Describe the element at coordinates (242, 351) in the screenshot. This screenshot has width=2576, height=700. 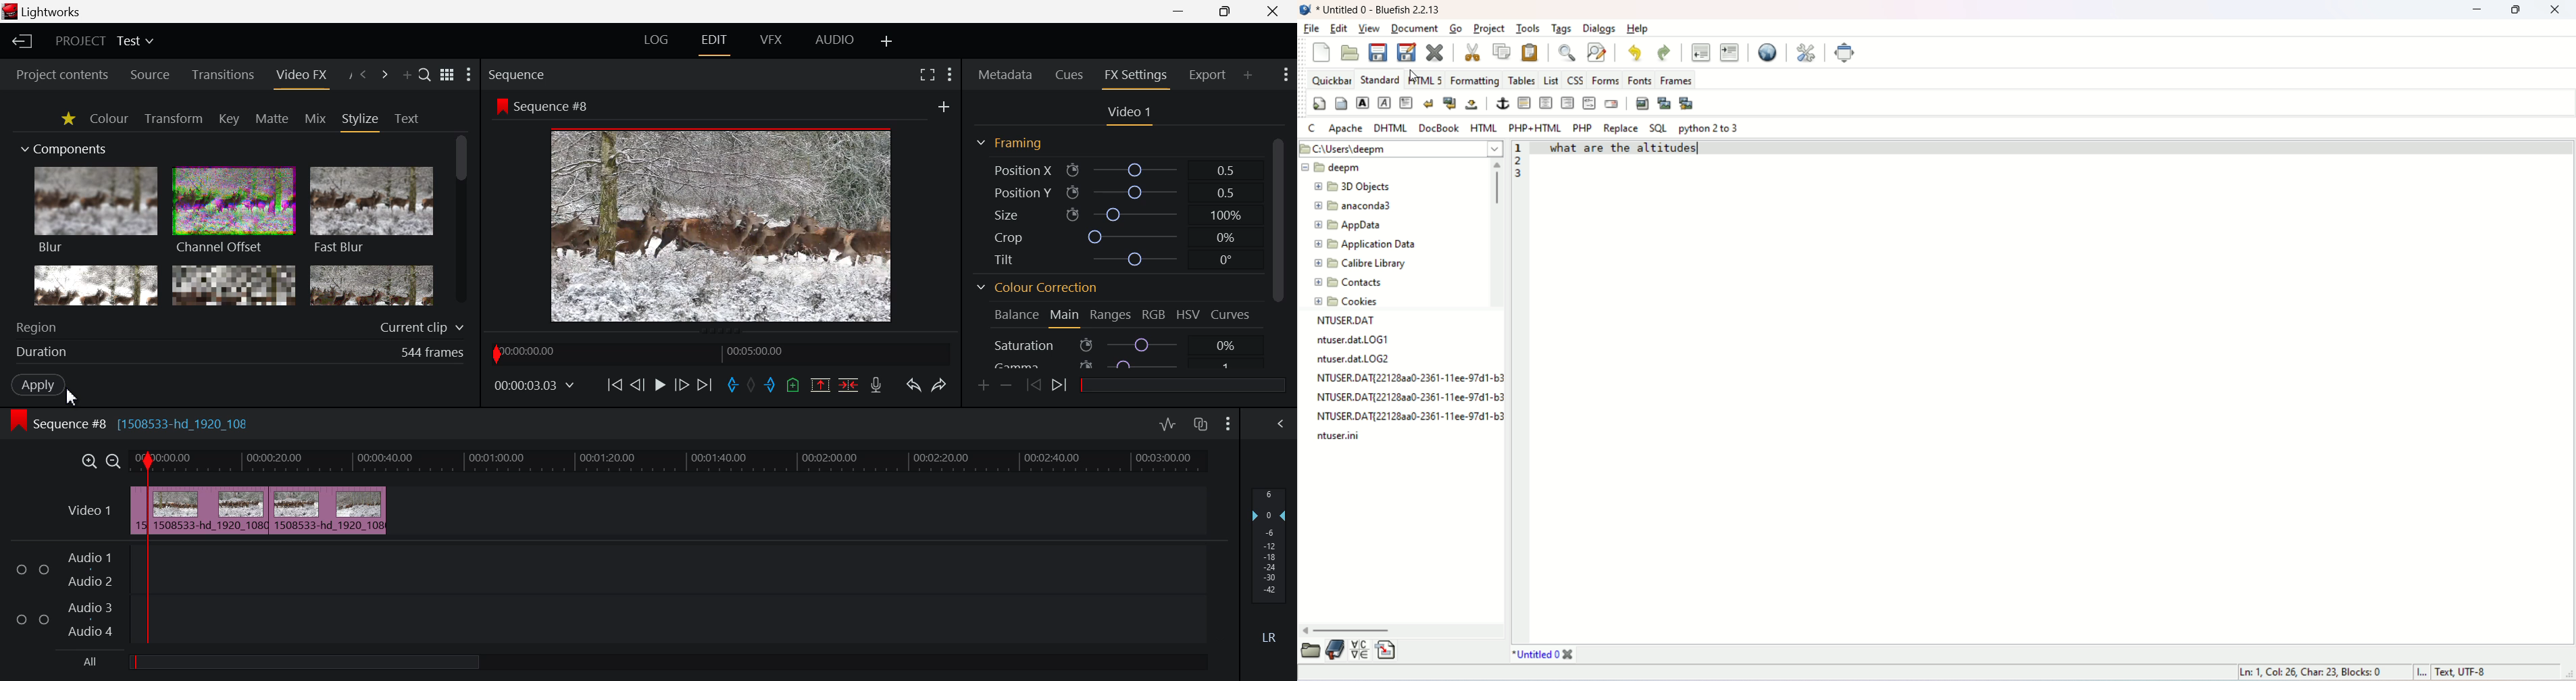
I see `Duration` at that location.